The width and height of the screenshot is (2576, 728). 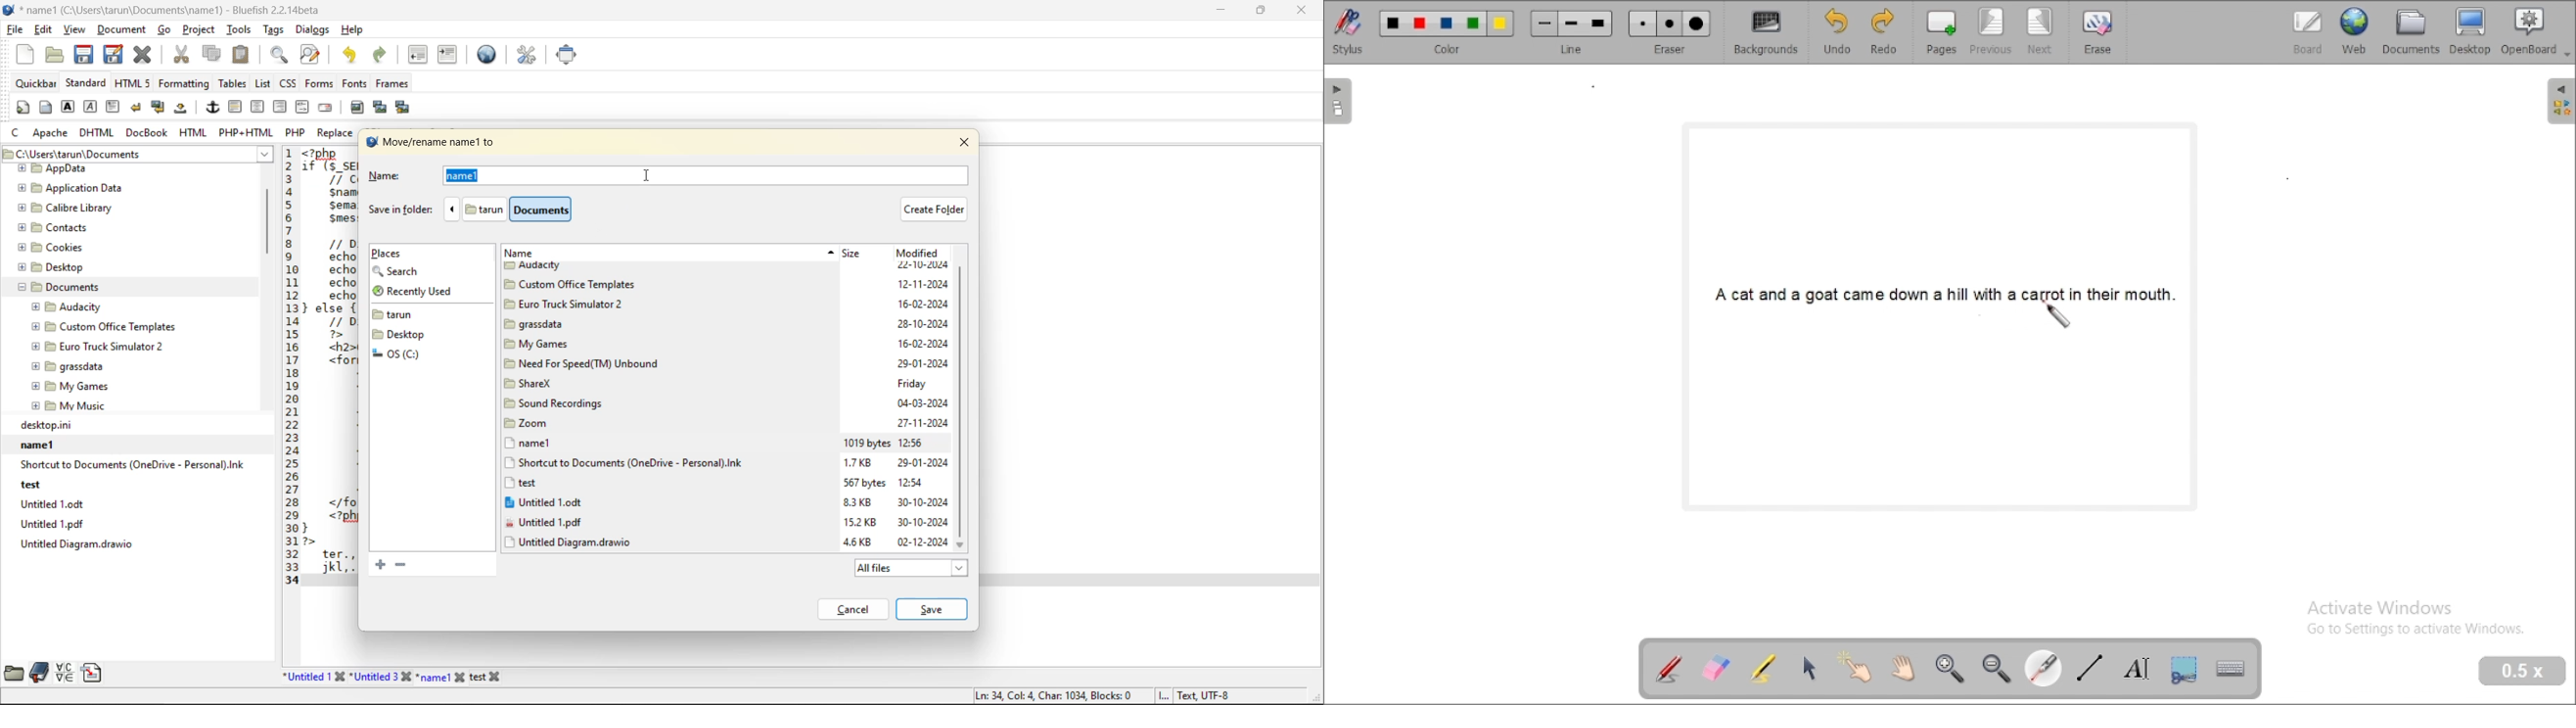 I want to click on edit, so click(x=45, y=30).